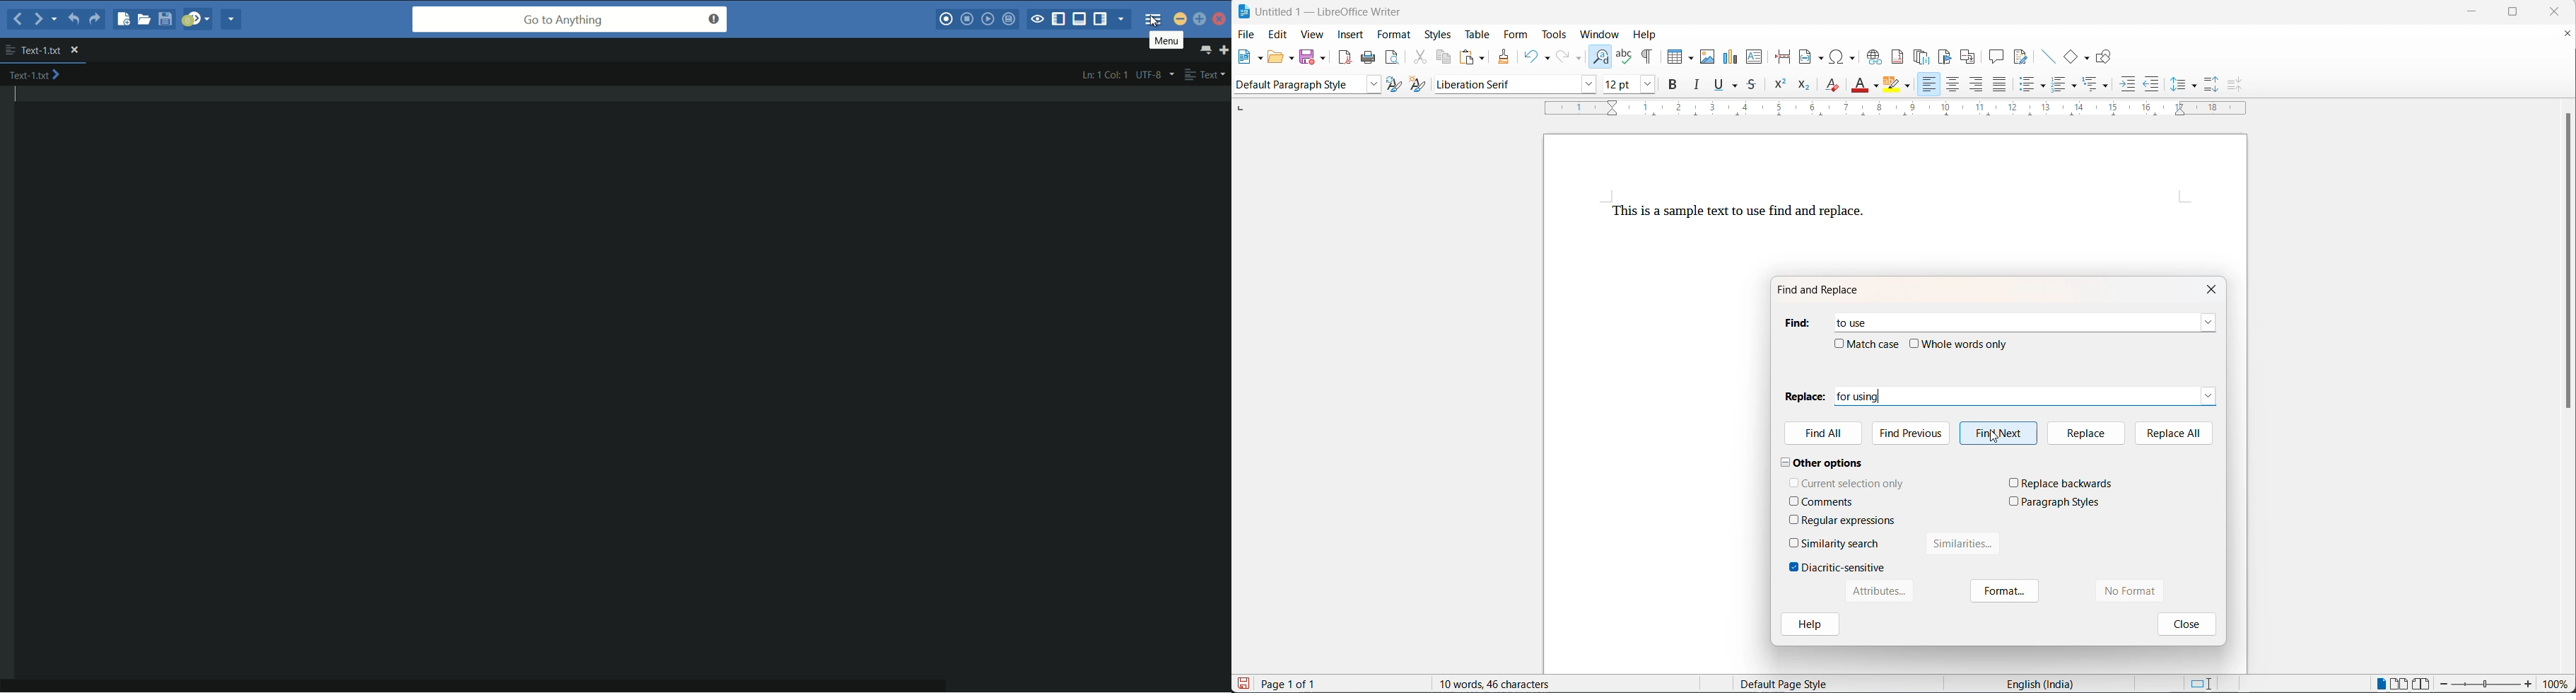  What do you see at coordinates (1680, 52) in the screenshot?
I see `insert table` at bounding box center [1680, 52].